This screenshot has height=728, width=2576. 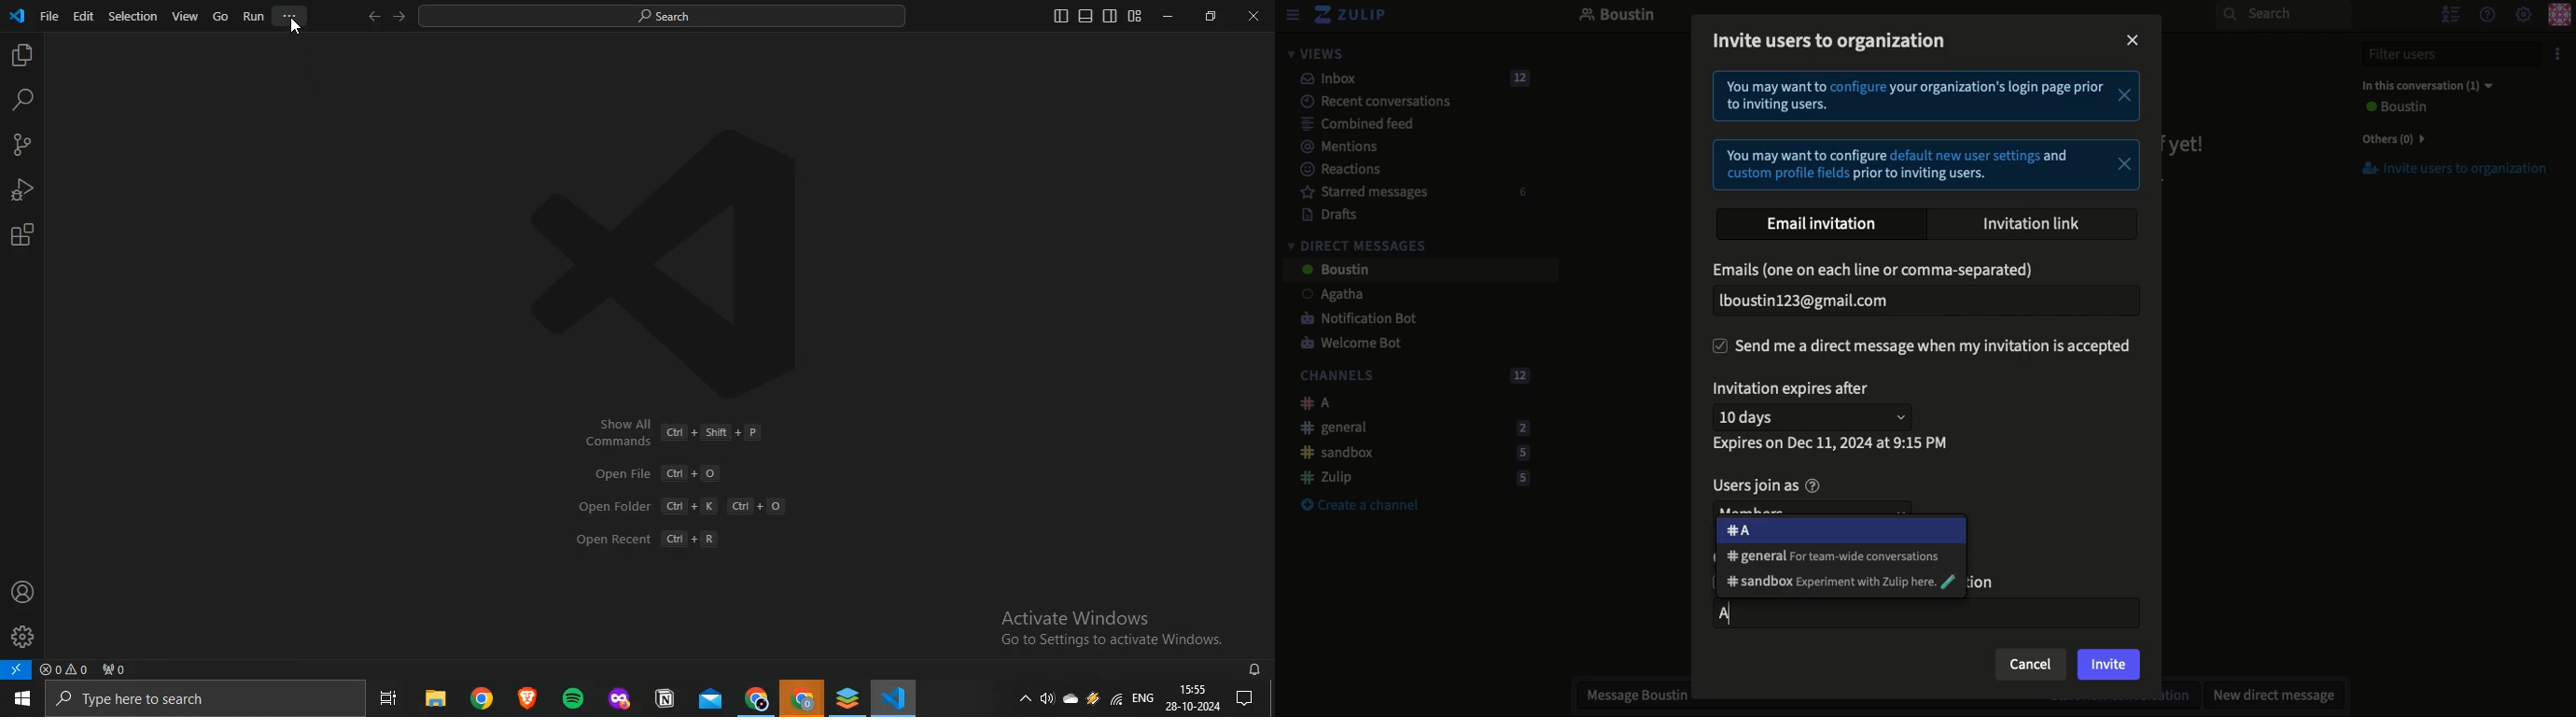 What do you see at coordinates (756, 698) in the screenshot?
I see `google chrome` at bounding box center [756, 698].